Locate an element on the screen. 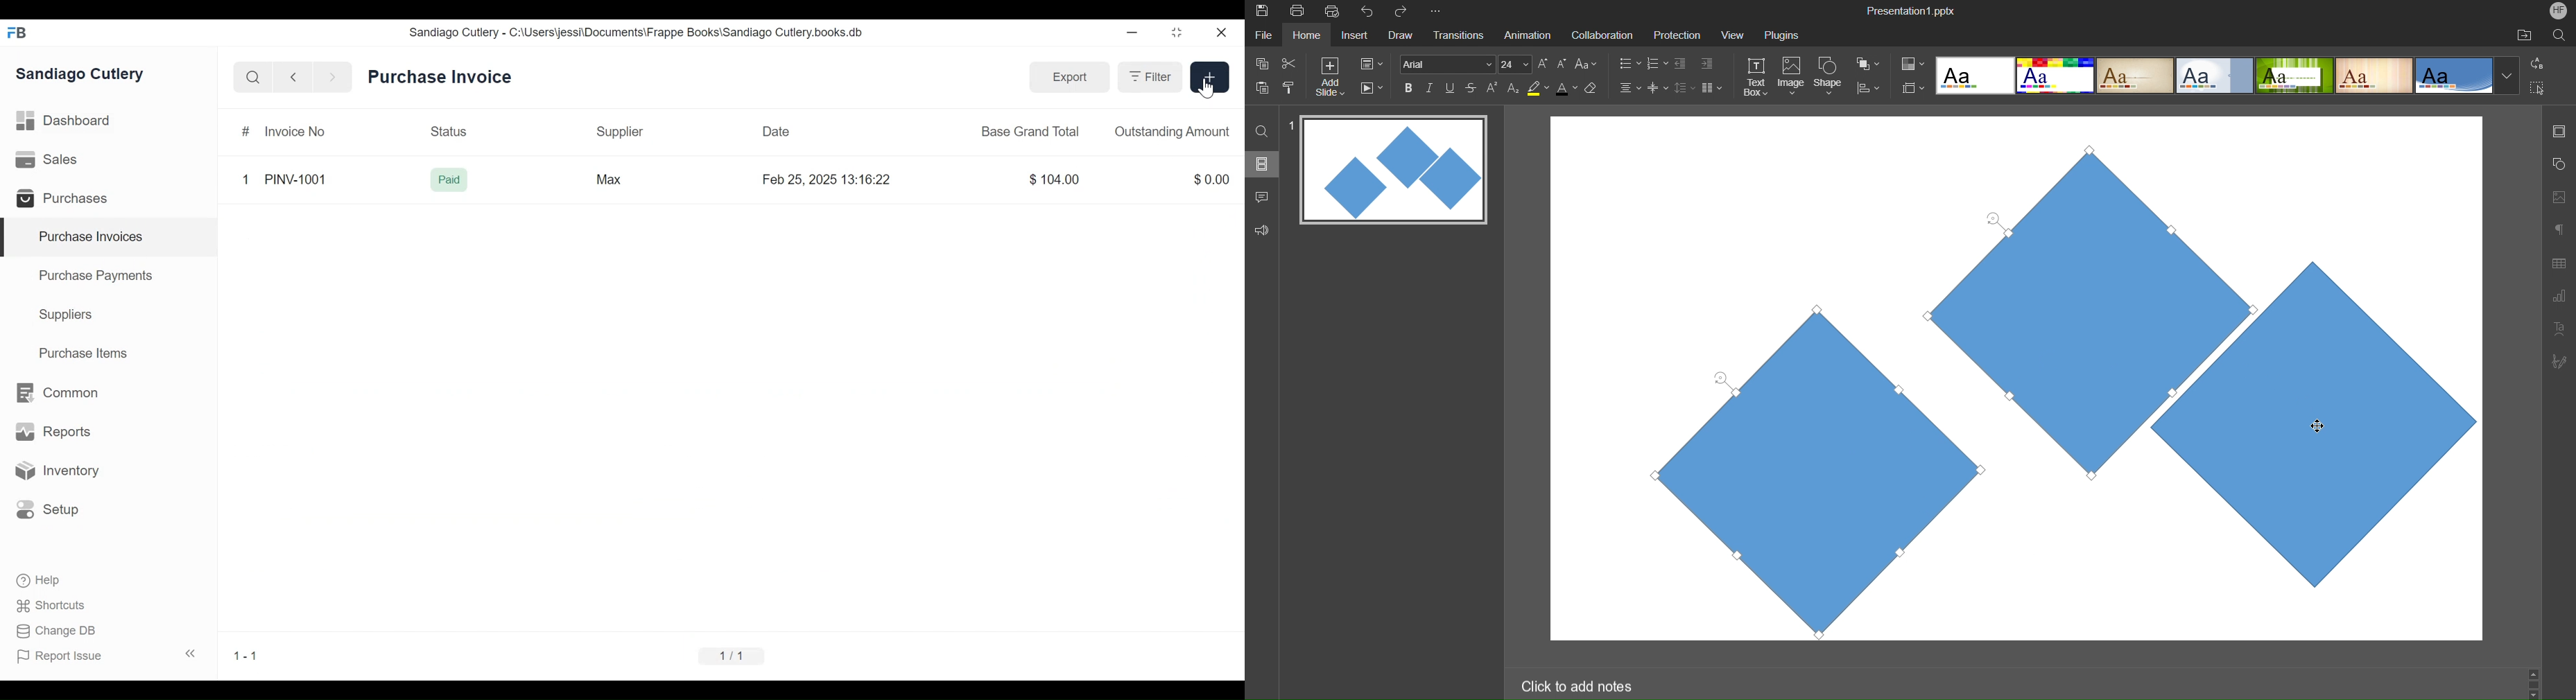  Draw is located at coordinates (1400, 36).